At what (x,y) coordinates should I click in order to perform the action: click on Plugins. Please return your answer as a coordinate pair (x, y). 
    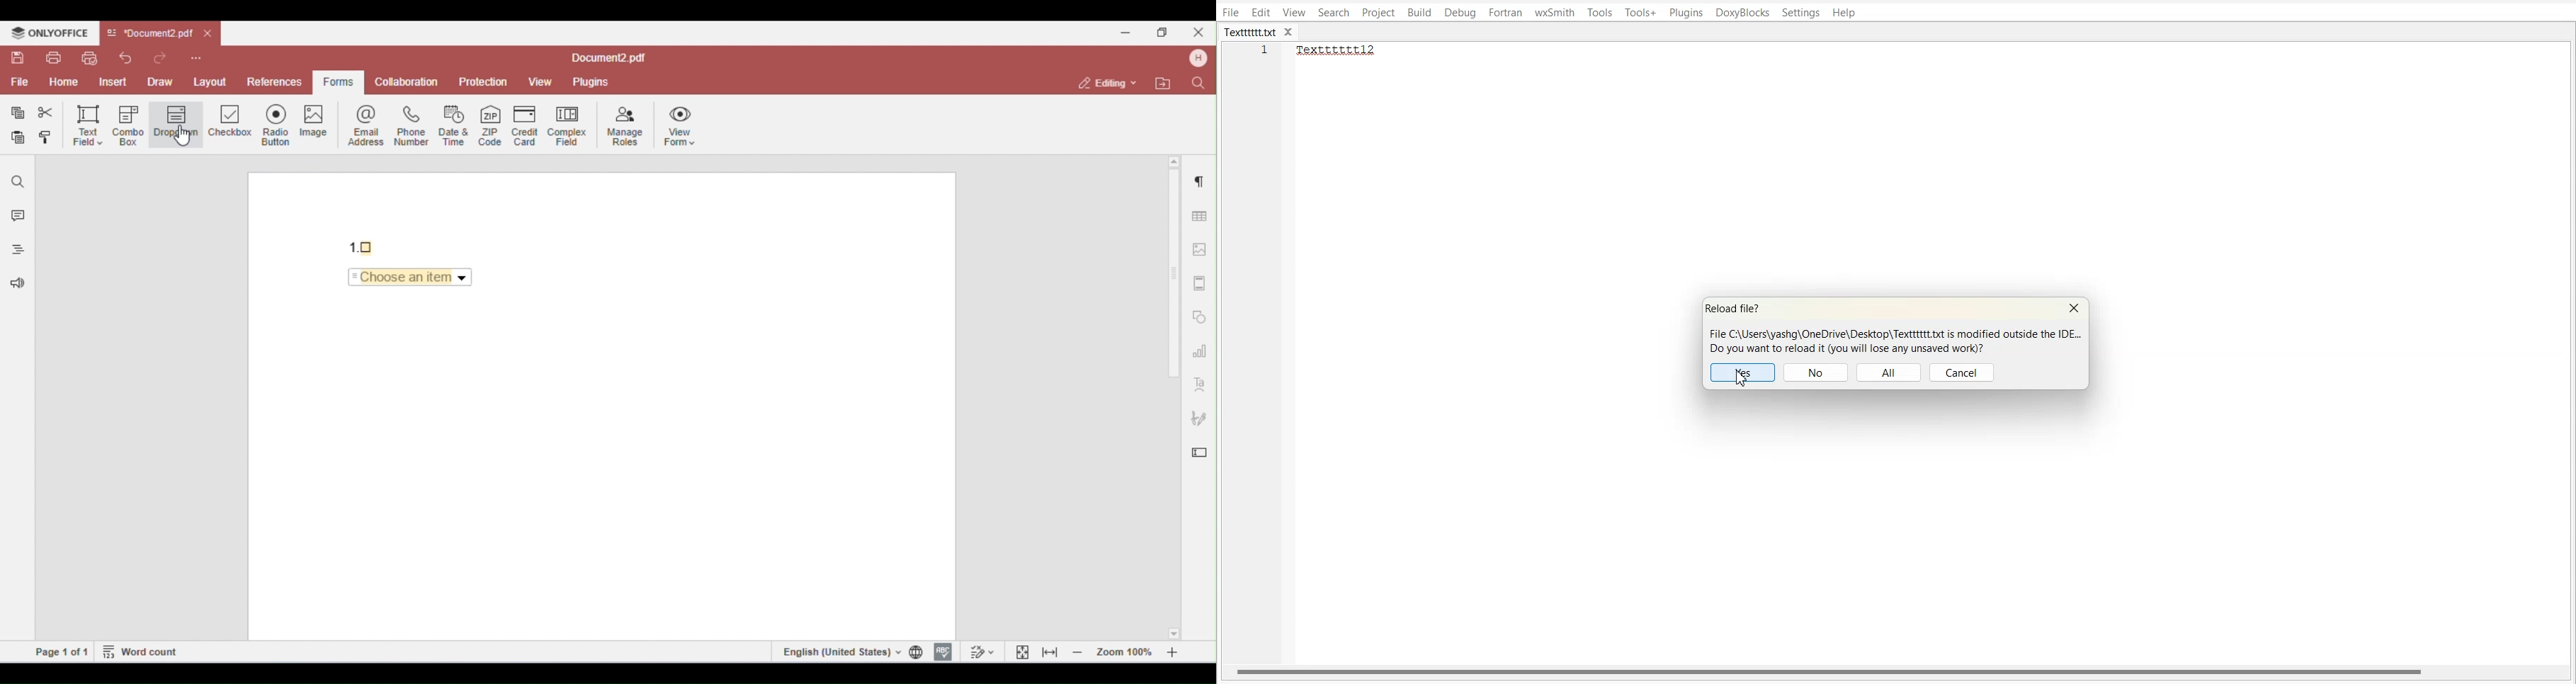
    Looking at the image, I should click on (1687, 13).